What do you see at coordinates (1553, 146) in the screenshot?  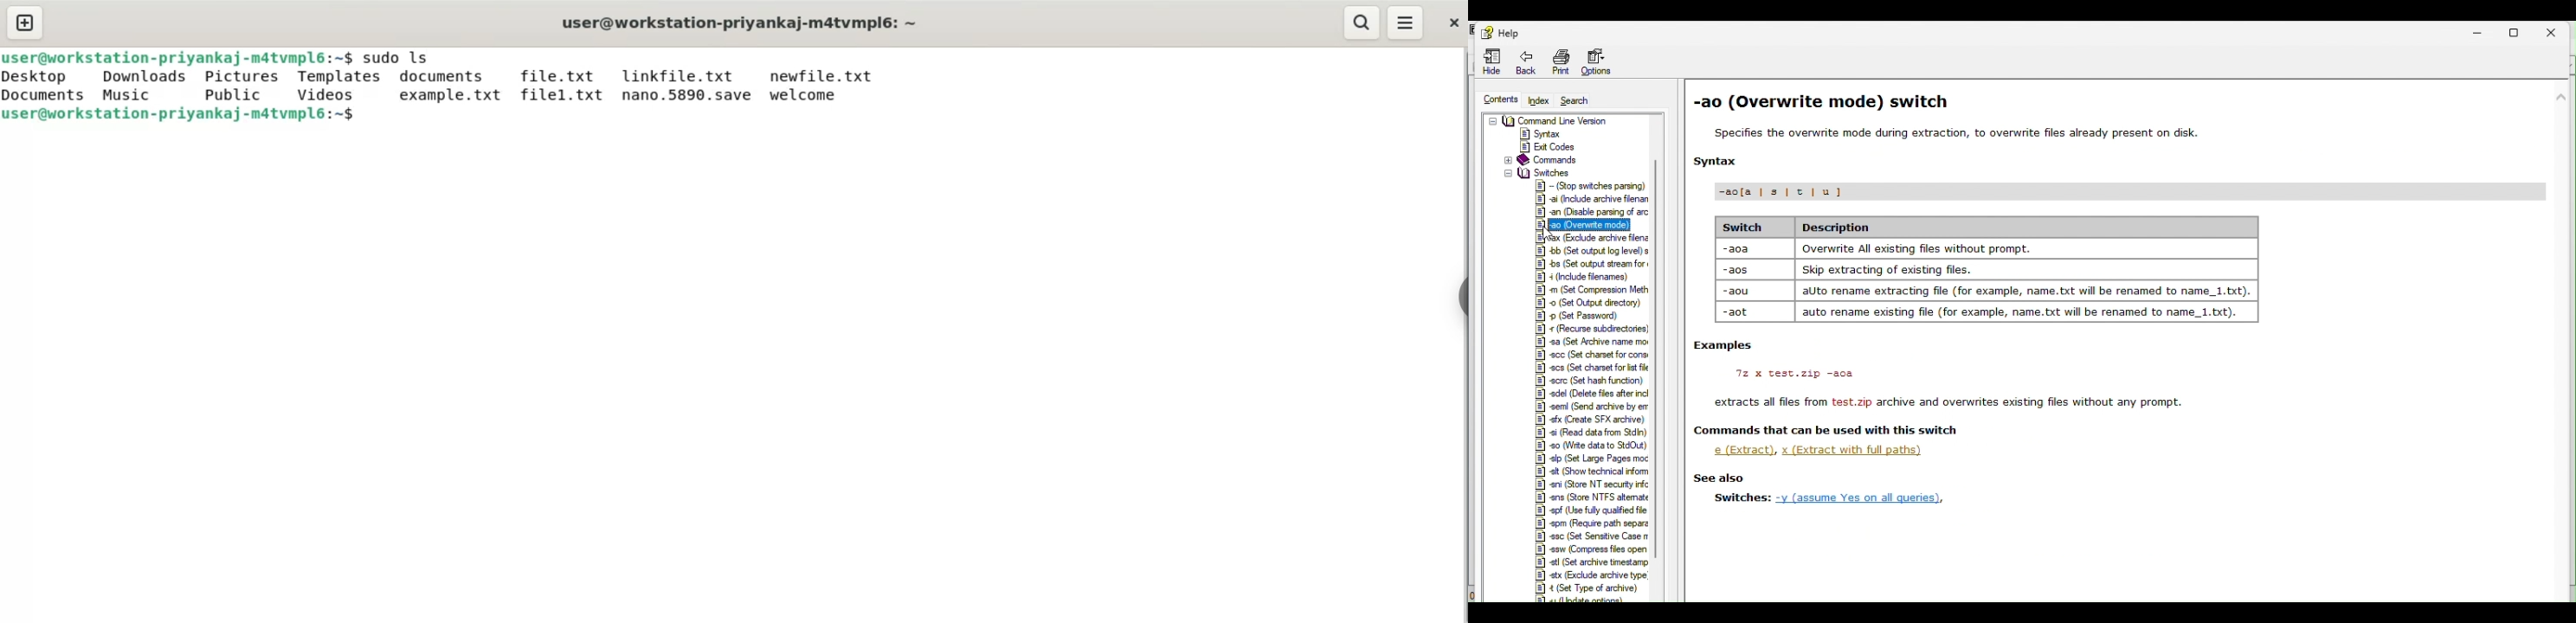 I see `Exit Codes` at bounding box center [1553, 146].